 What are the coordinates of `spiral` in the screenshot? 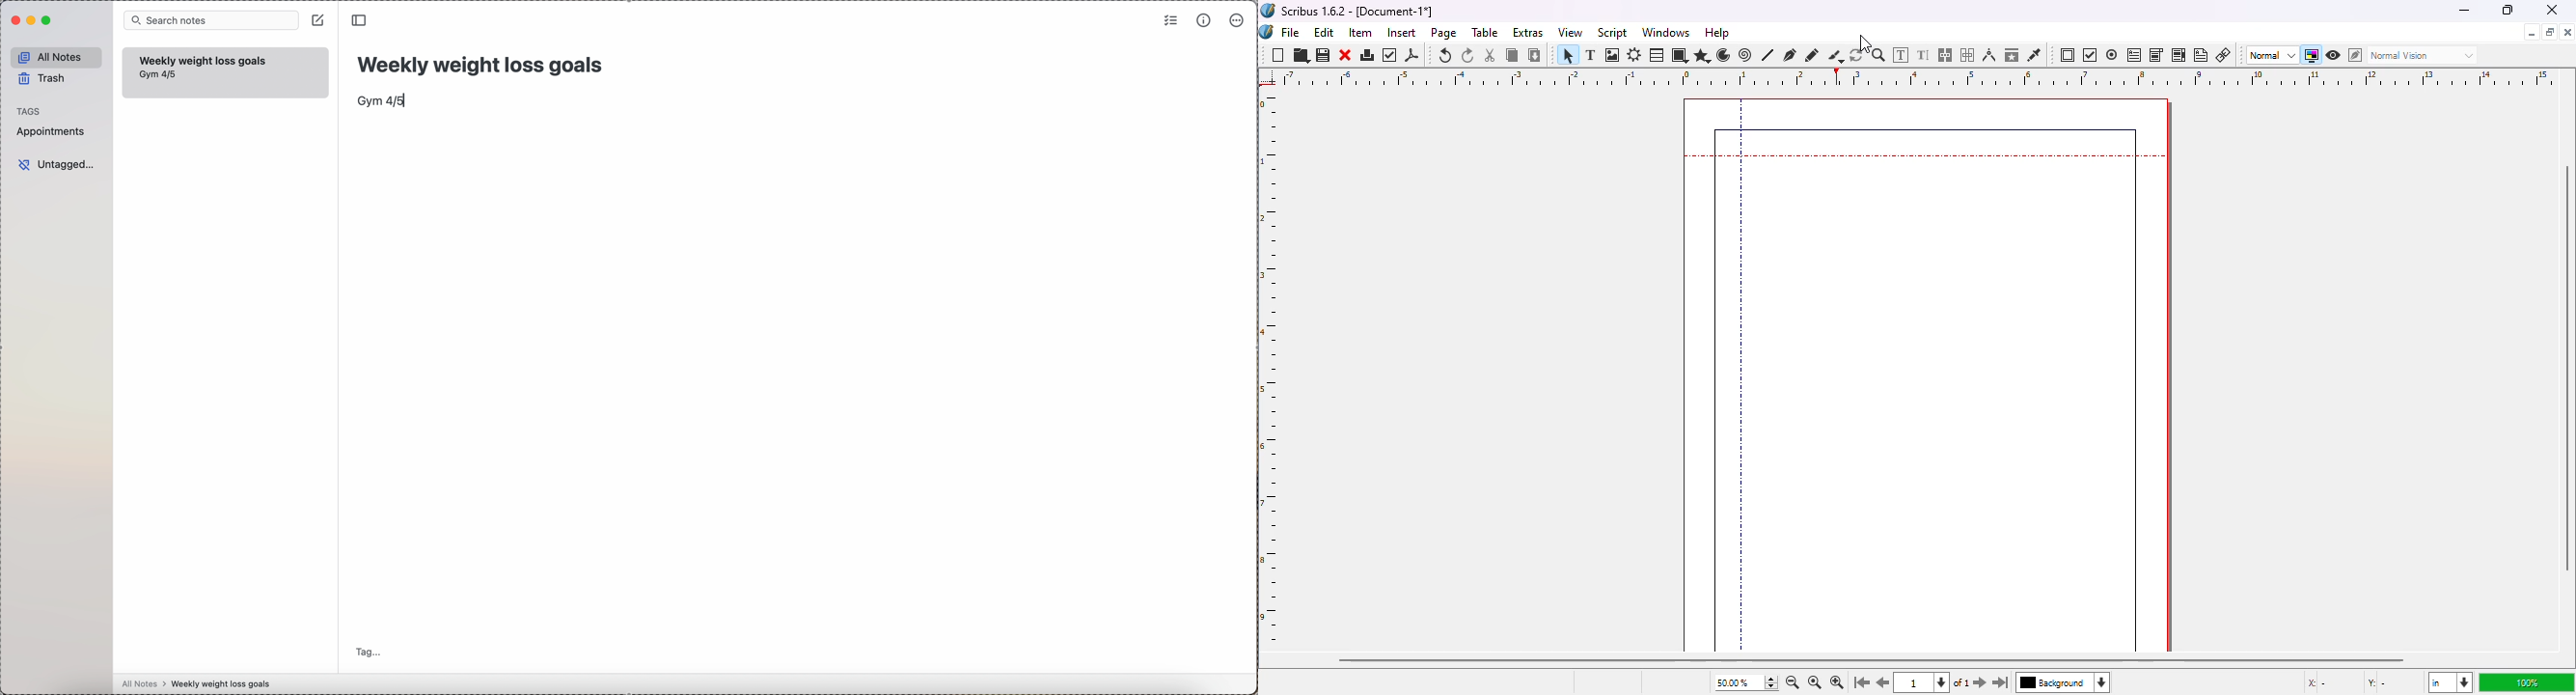 It's located at (1745, 55).